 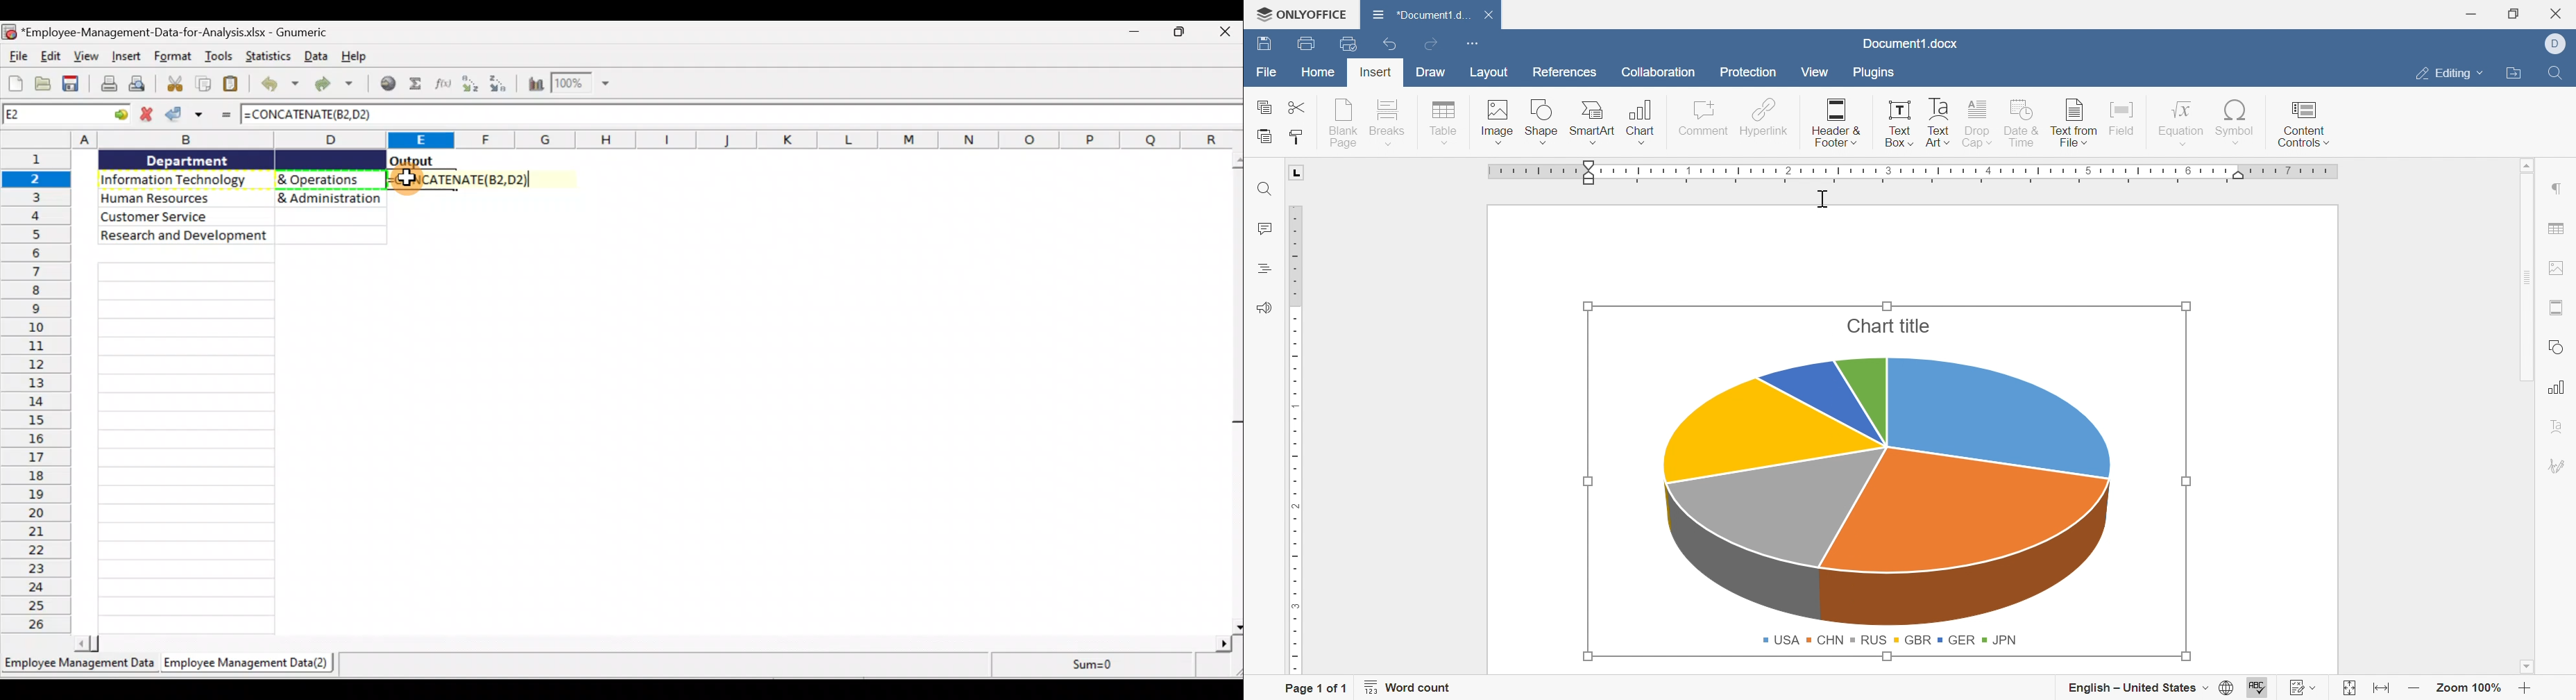 What do you see at coordinates (2022, 122) in the screenshot?
I see `Date &Time` at bounding box center [2022, 122].